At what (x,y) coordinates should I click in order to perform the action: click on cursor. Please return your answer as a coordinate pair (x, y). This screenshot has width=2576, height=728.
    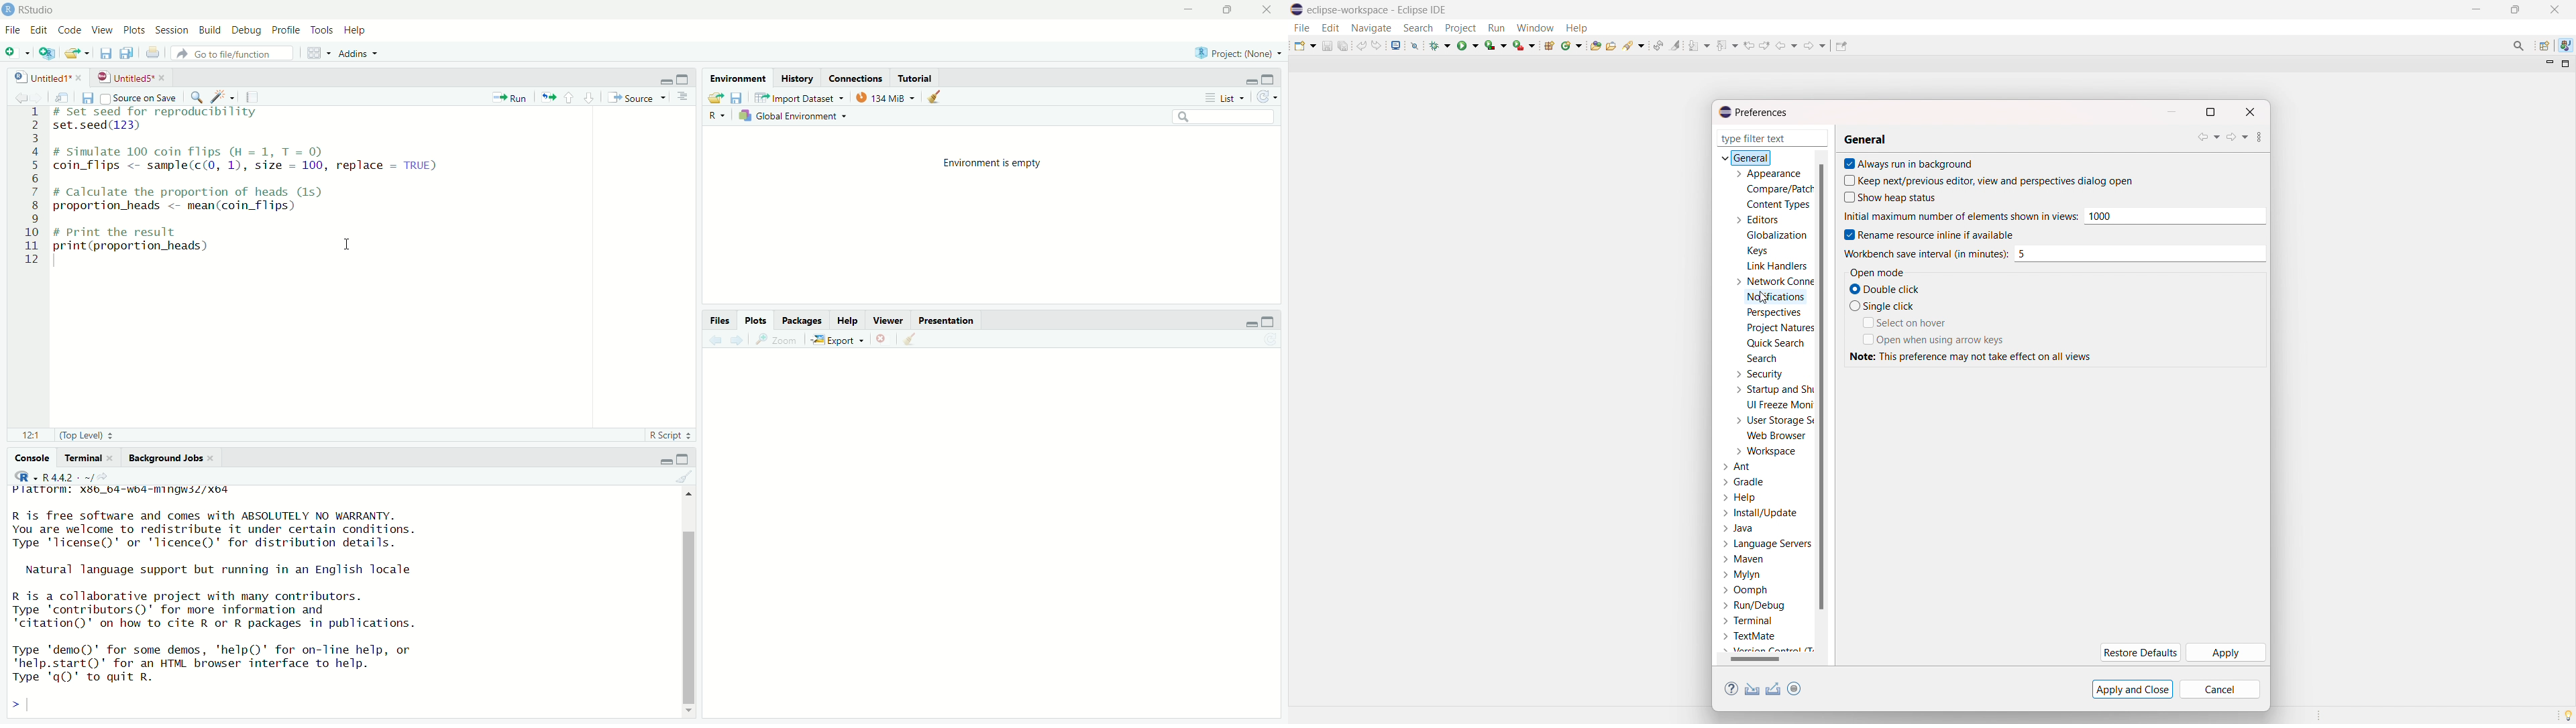
    Looking at the image, I should click on (347, 244).